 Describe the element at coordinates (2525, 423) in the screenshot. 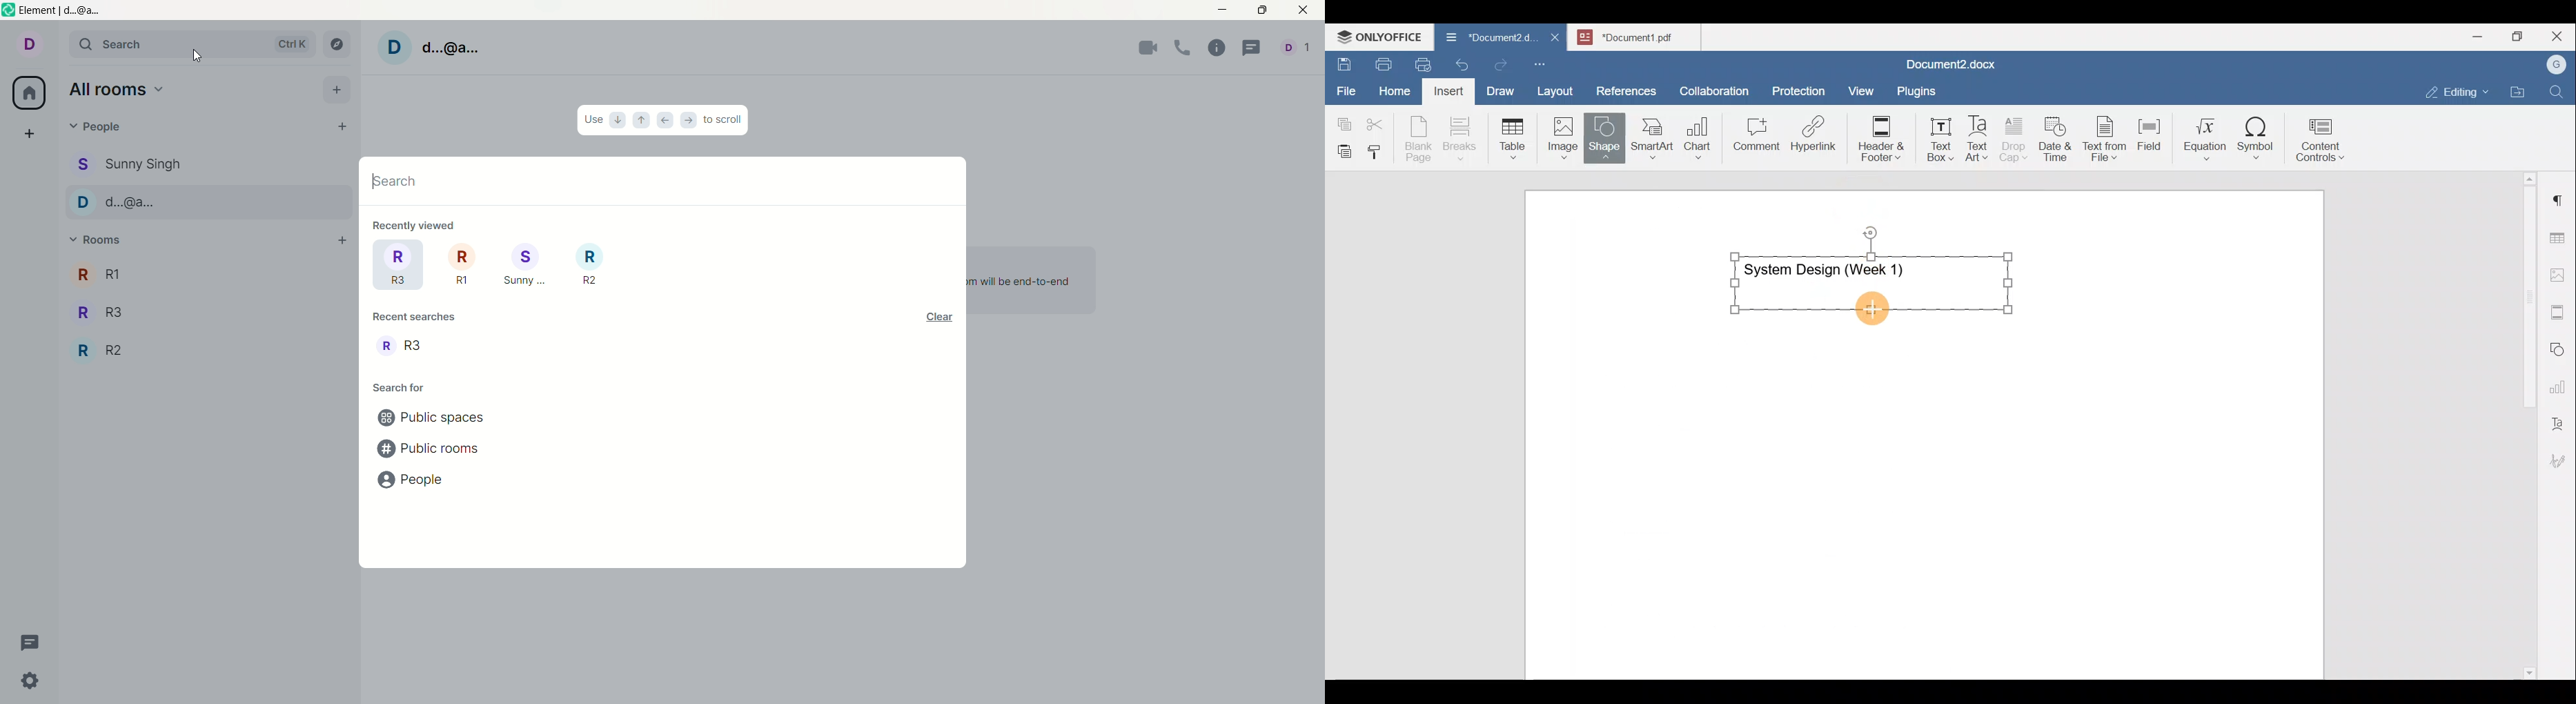

I see `Scroll bar` at that location.